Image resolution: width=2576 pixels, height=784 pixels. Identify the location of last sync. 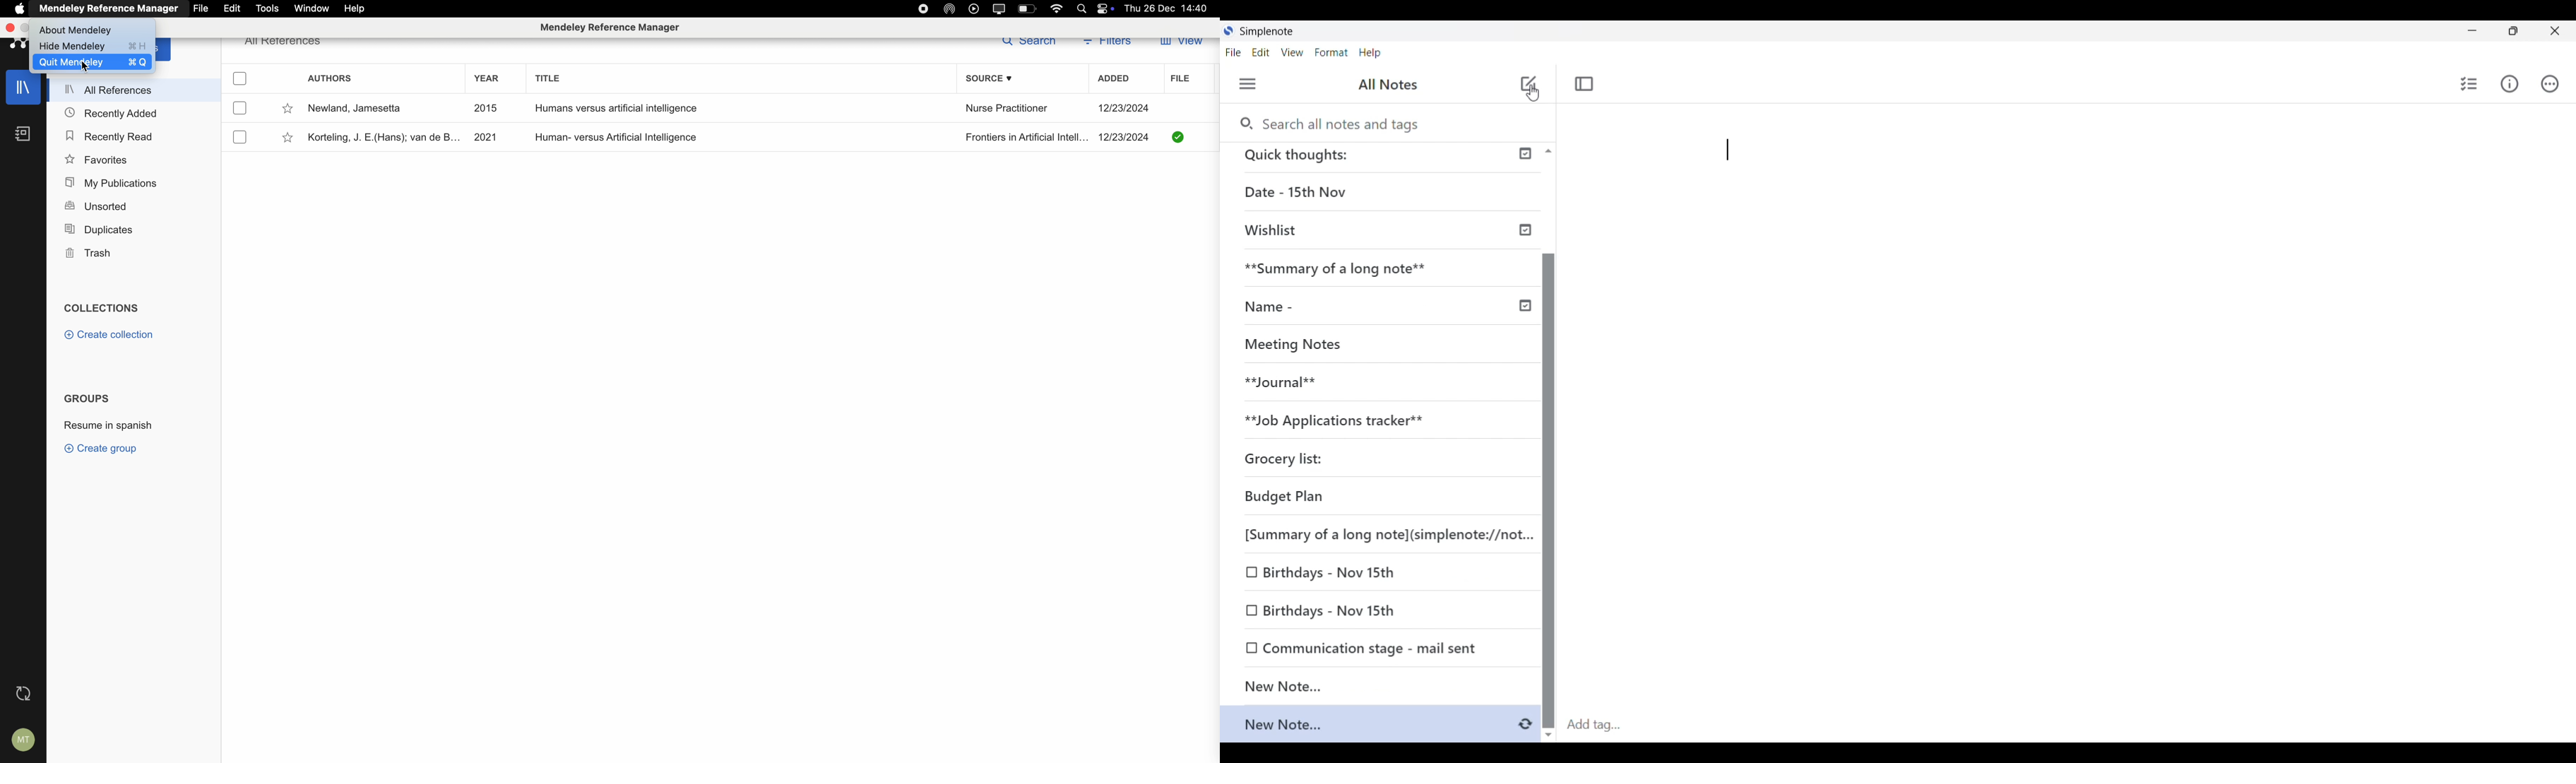
(23, 695).